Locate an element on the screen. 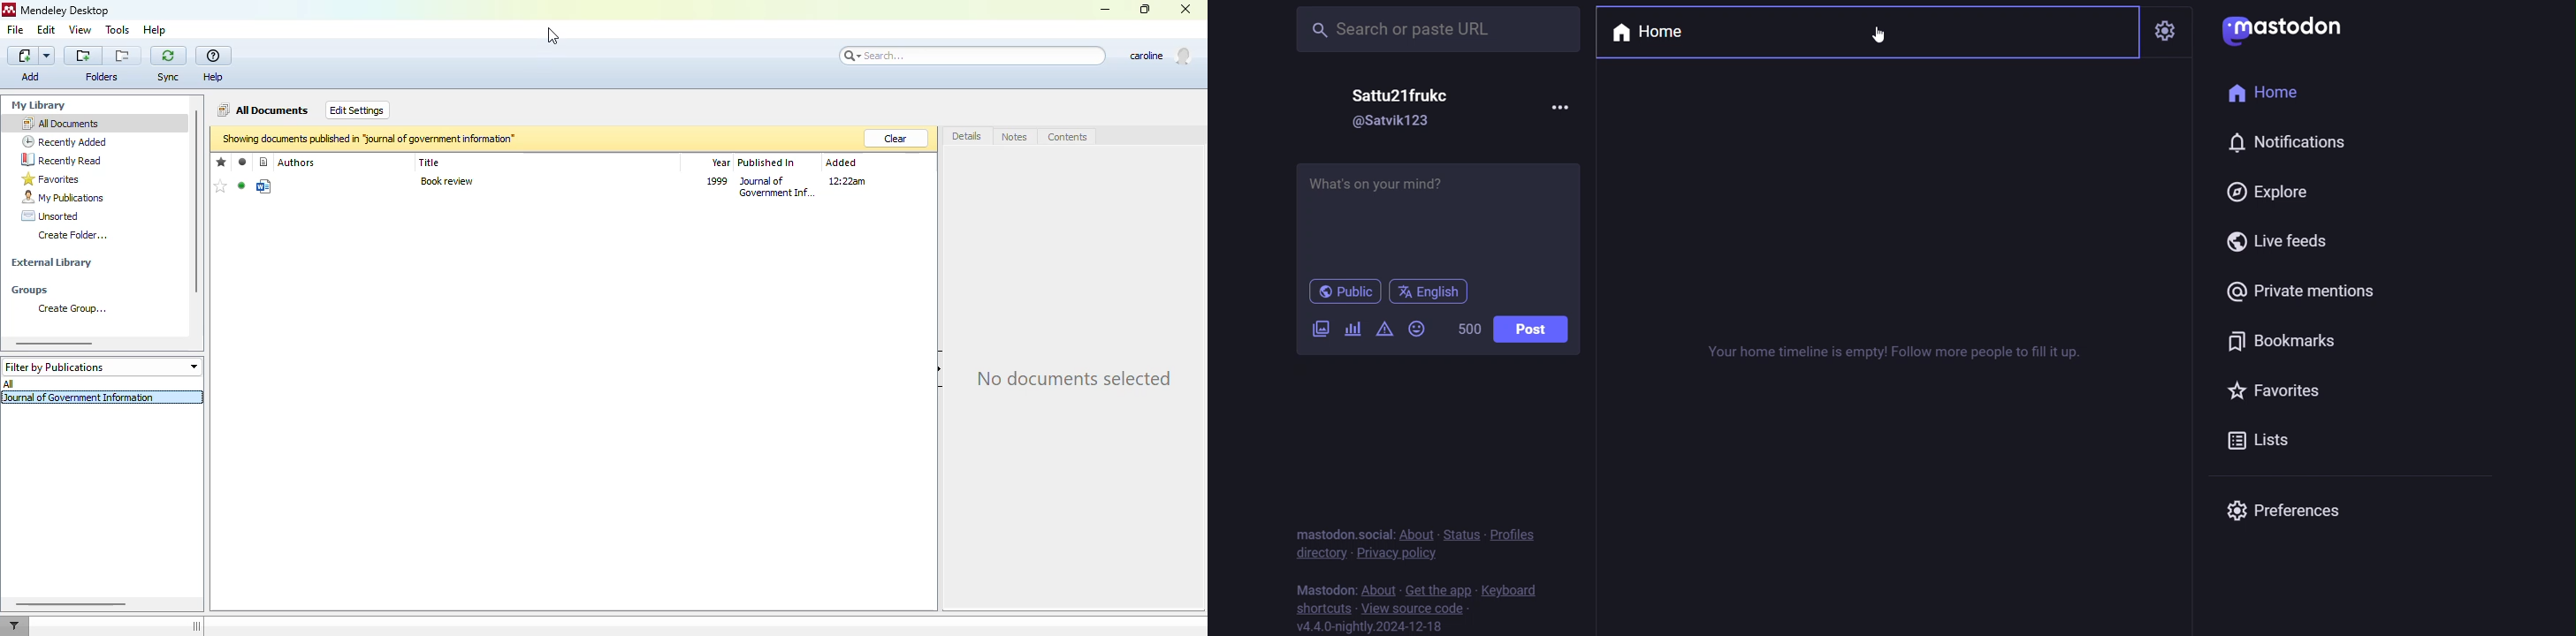 The width and height of the screenshot is (2576, 644). folders is located at coordinates (103, 77).